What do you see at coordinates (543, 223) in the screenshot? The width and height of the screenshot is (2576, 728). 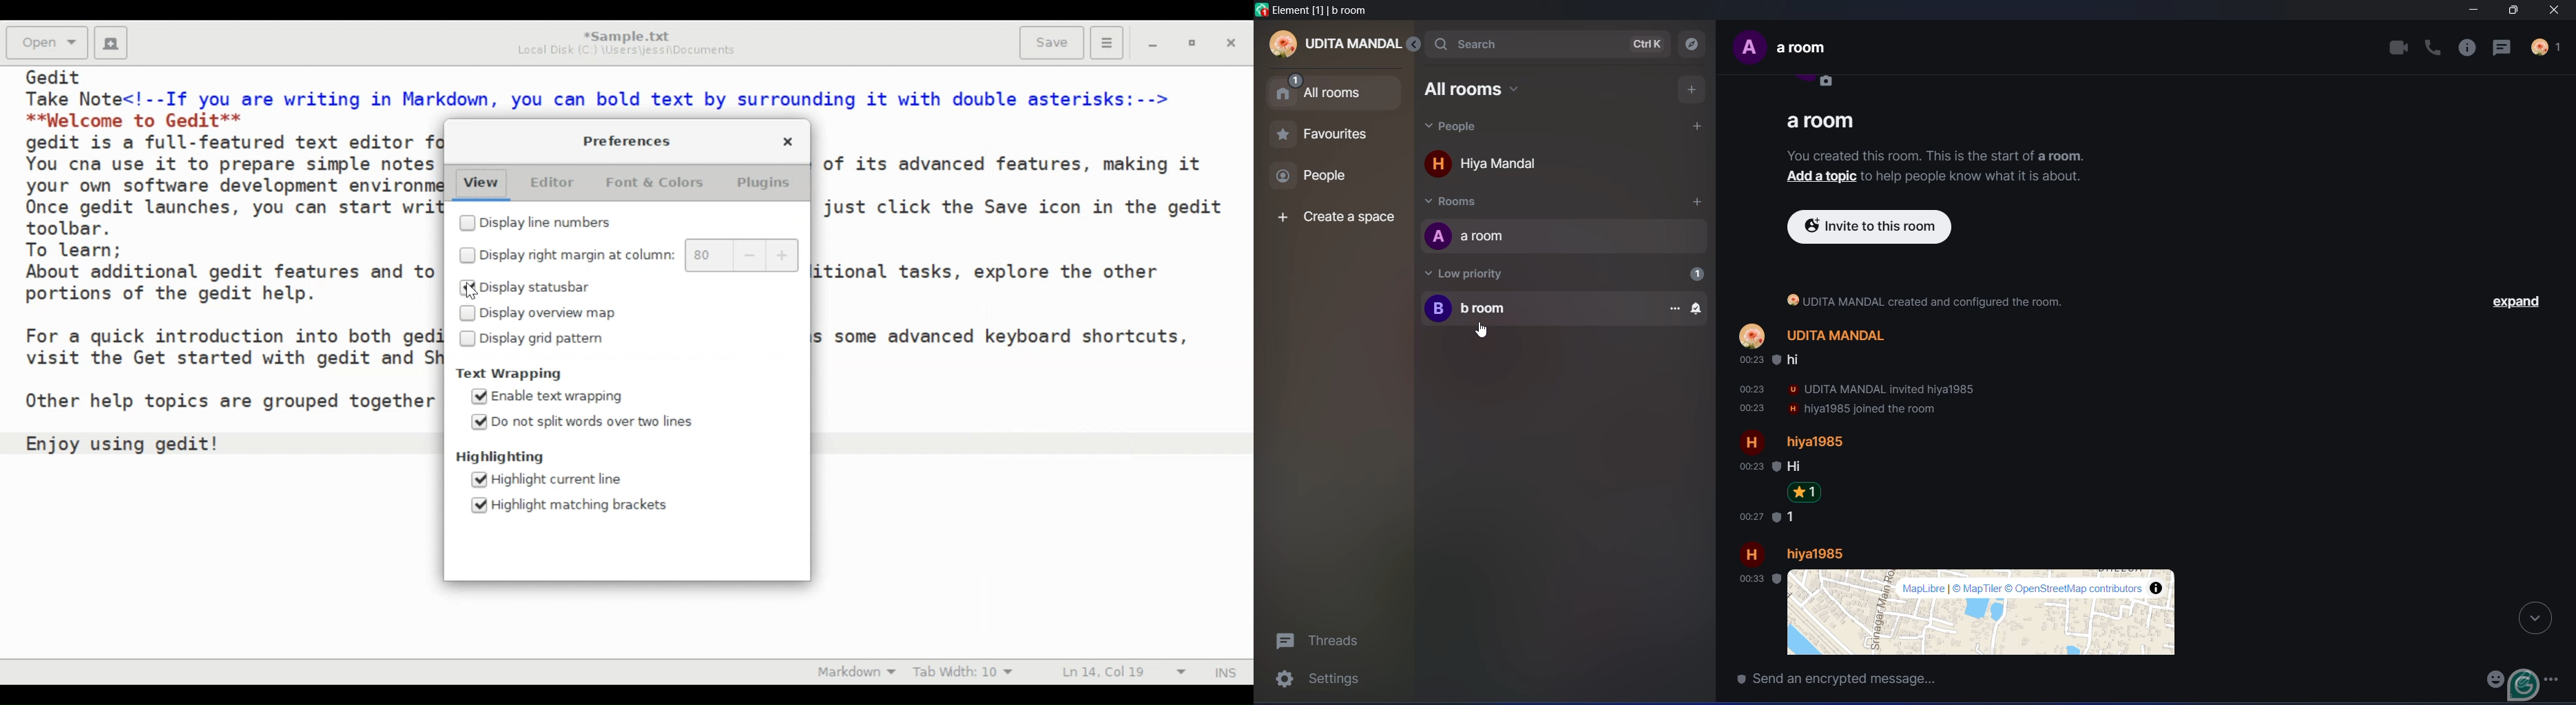 I see `(un)select Display line numbers` at bounding box center [543, 223].